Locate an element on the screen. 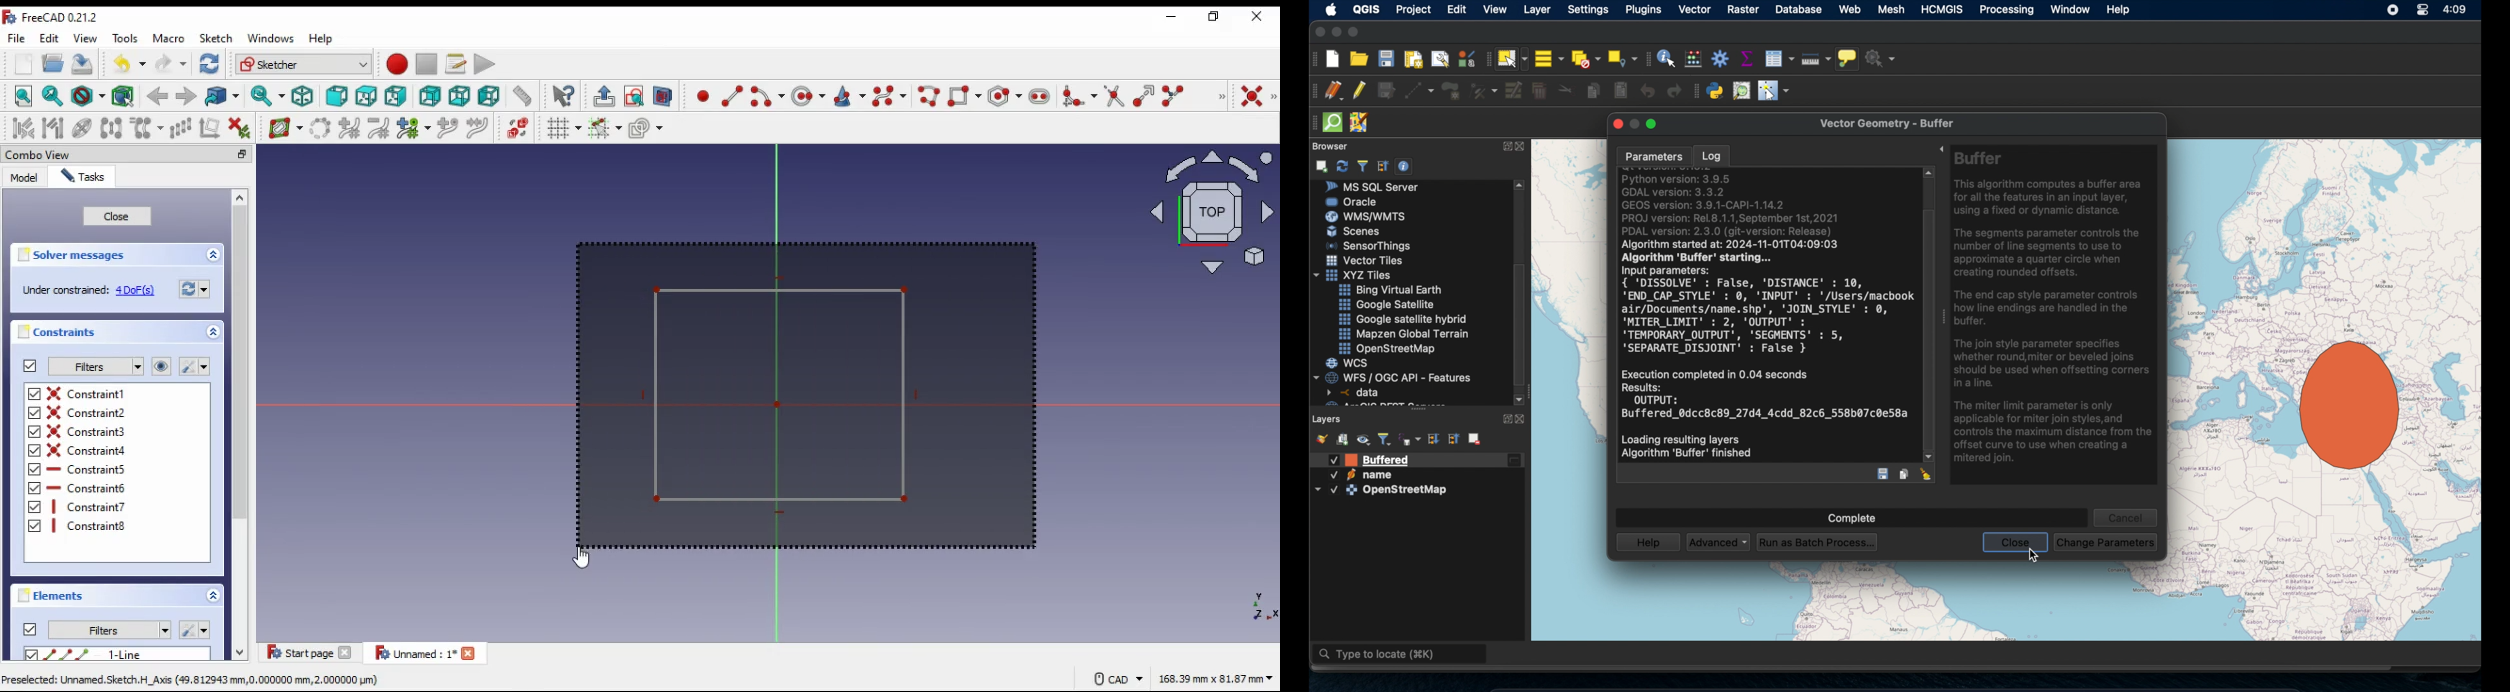 The height and width of the screenshot is (700, 2520). close is located at coordinates (1616, 124).